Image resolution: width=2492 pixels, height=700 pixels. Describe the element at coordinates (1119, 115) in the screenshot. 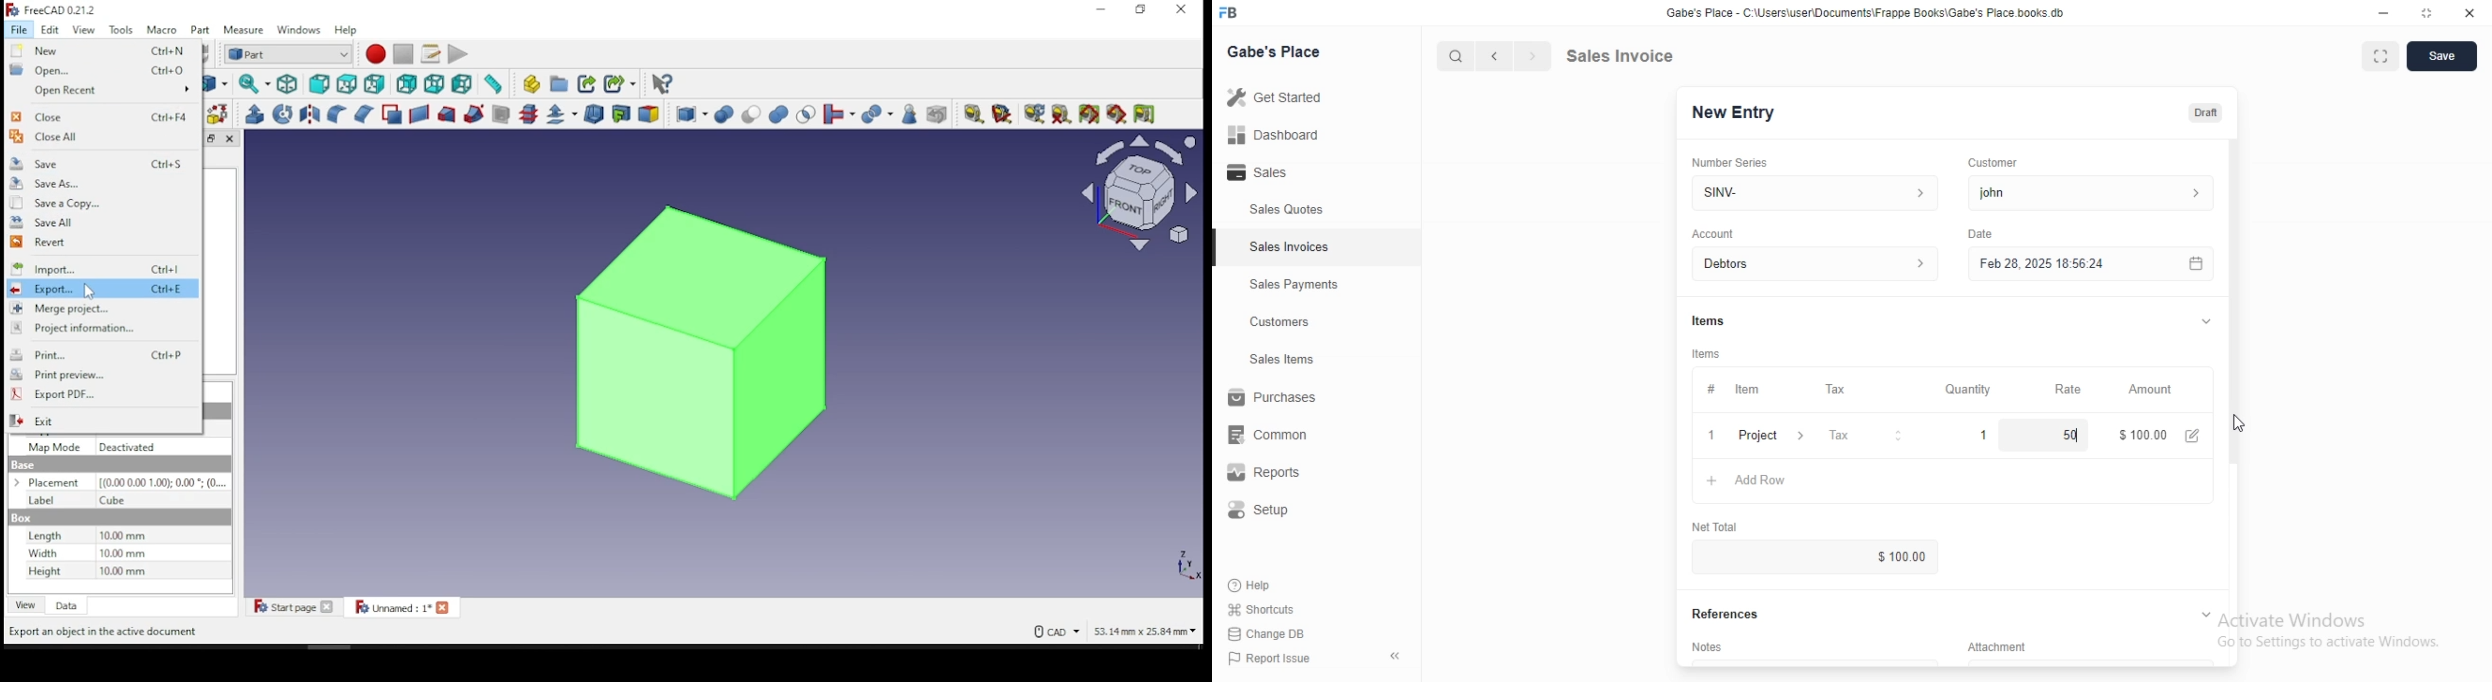

I see `toggle 3D` at that location.